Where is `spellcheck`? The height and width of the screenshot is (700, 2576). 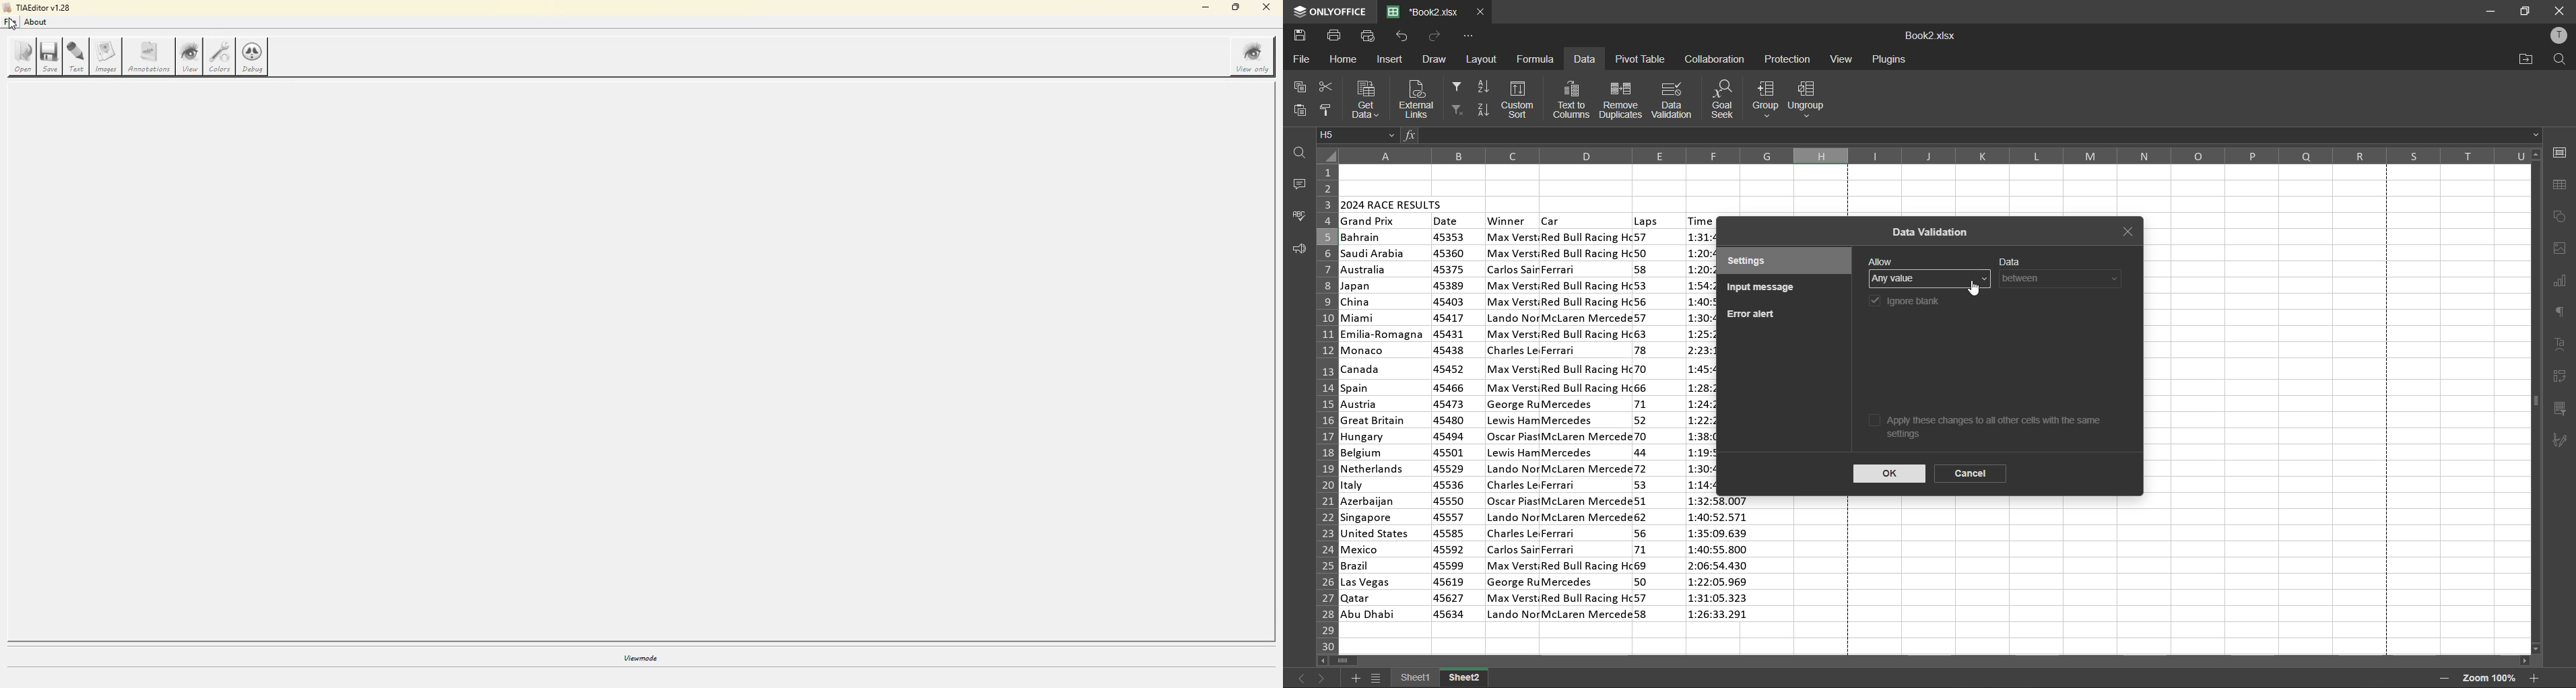
spellcheck is located at coordinates (1300, 215).